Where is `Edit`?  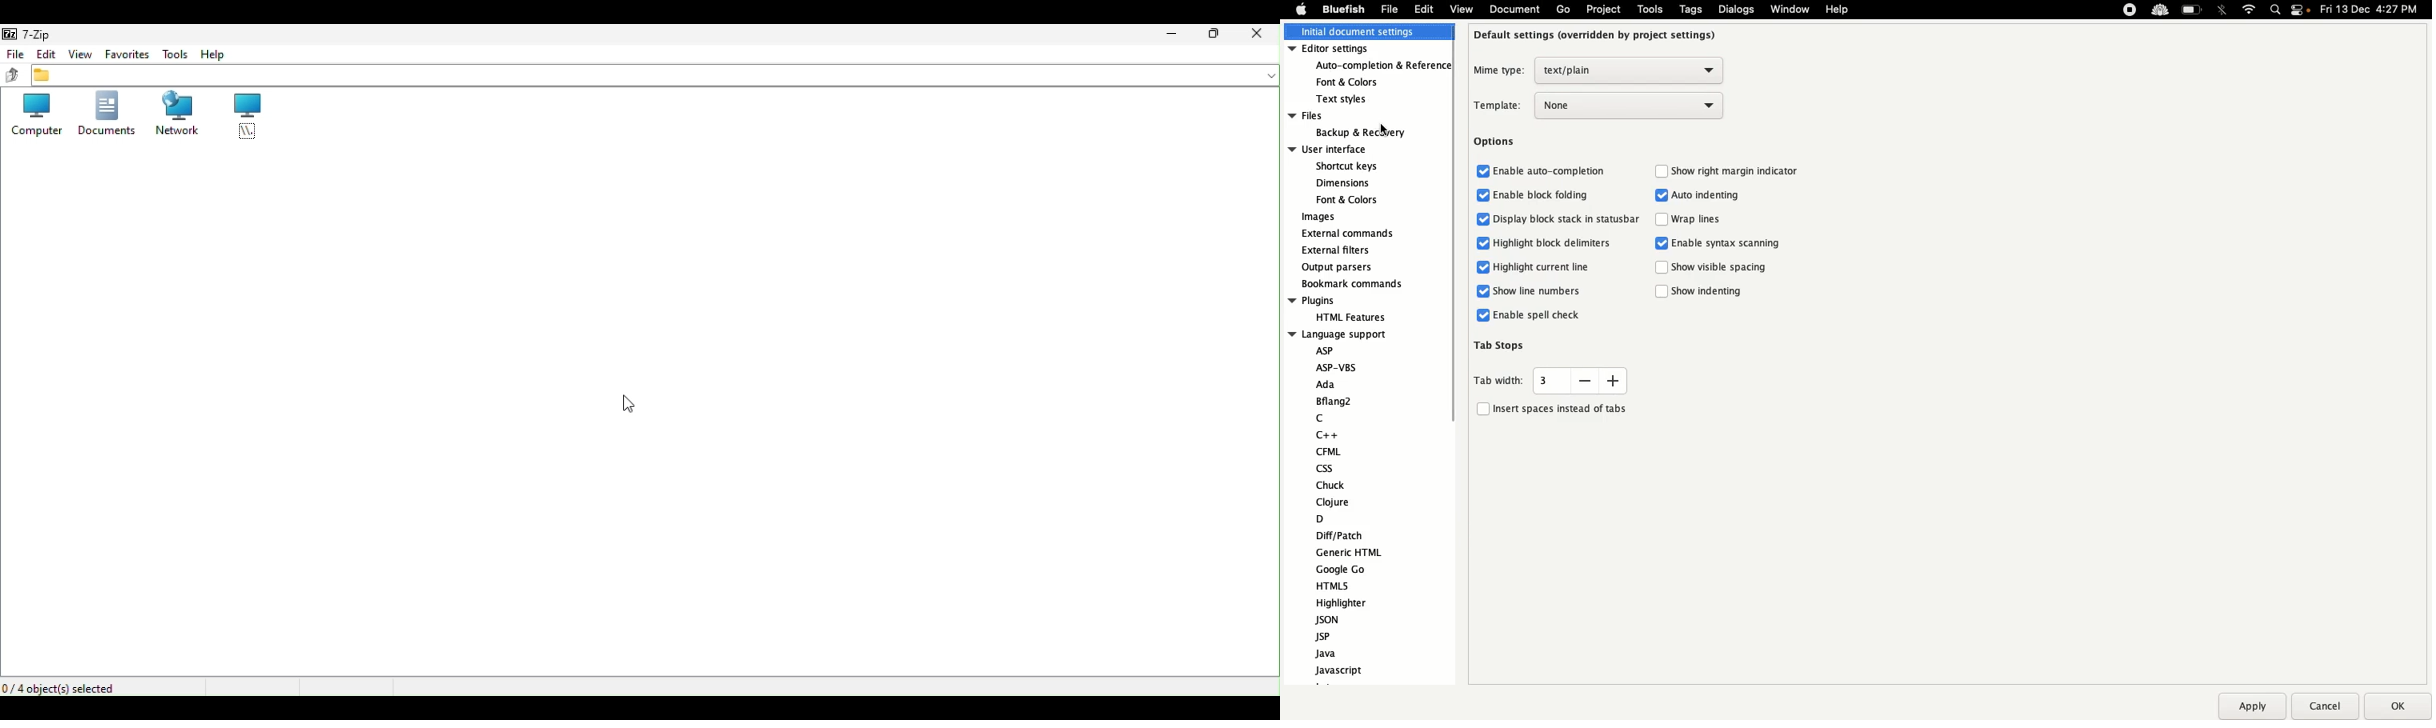
Edit is located at coordinates (48, 55).